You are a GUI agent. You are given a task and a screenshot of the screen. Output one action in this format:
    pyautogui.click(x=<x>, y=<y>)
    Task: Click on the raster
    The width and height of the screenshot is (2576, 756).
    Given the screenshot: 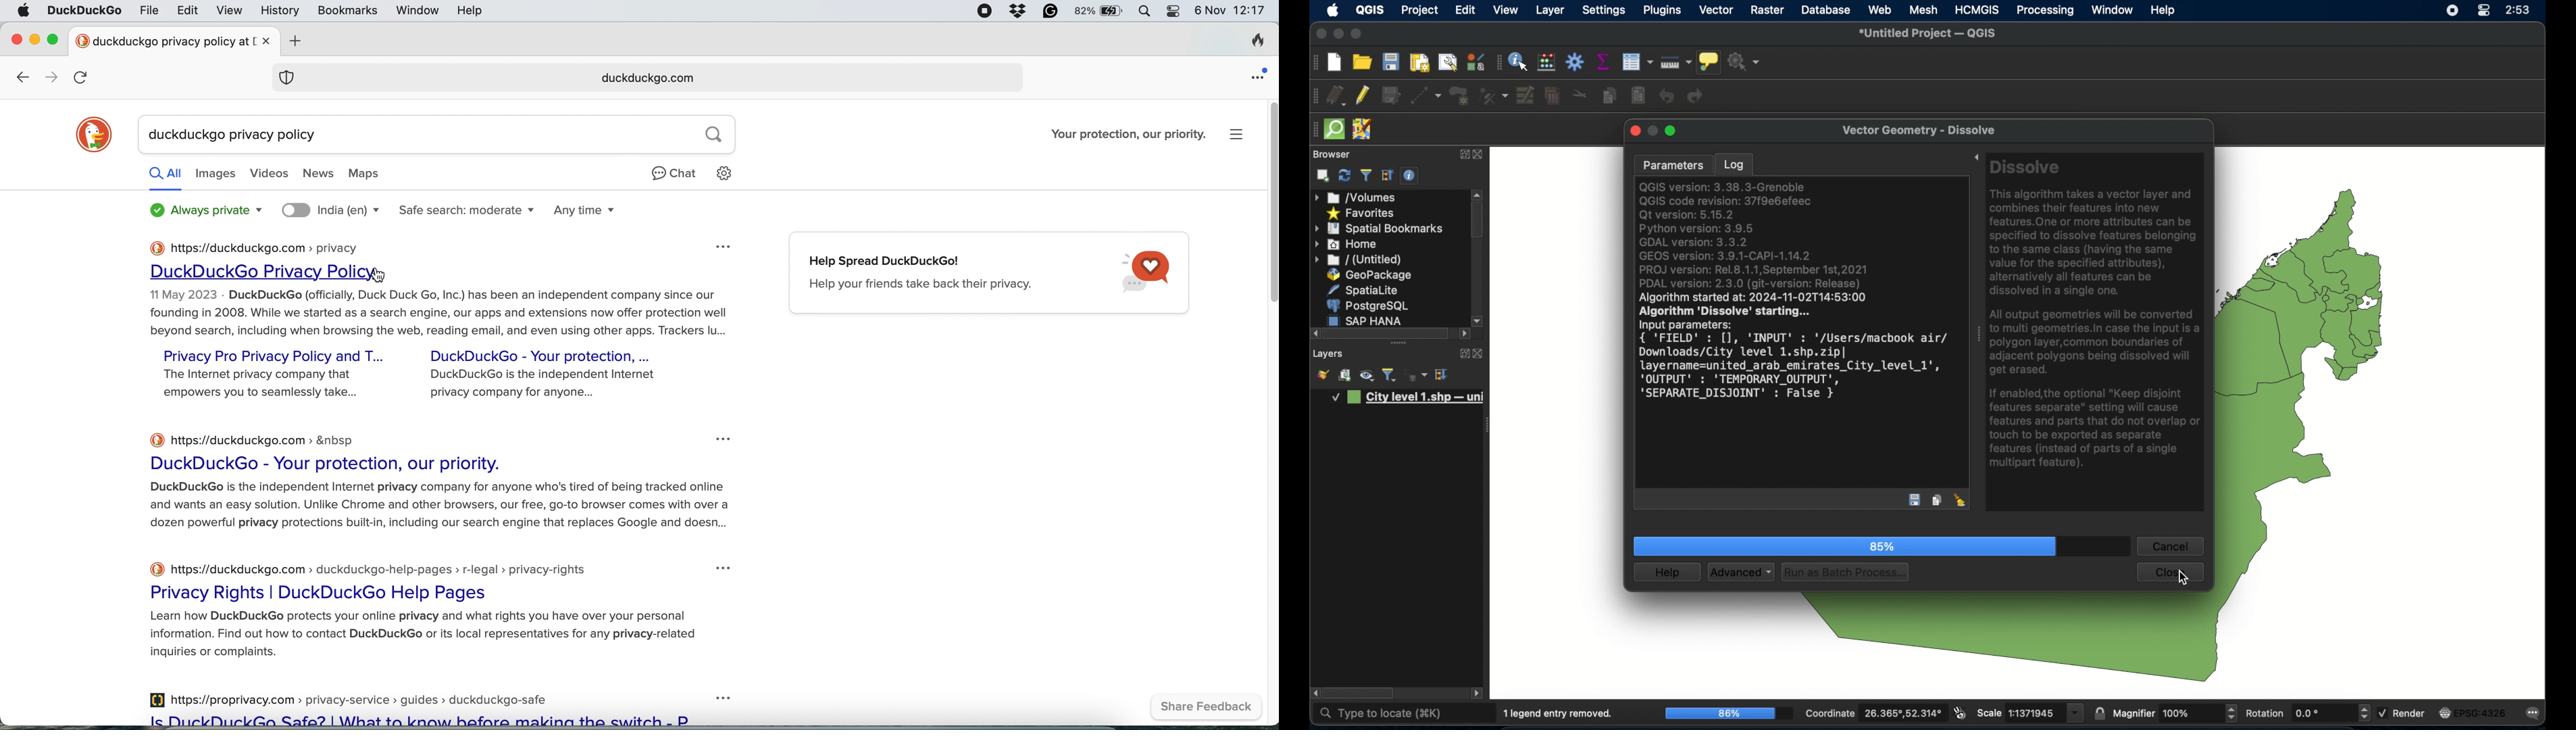 What is the action you would take?
    pyautogui.click(x=1767, y=10)
    